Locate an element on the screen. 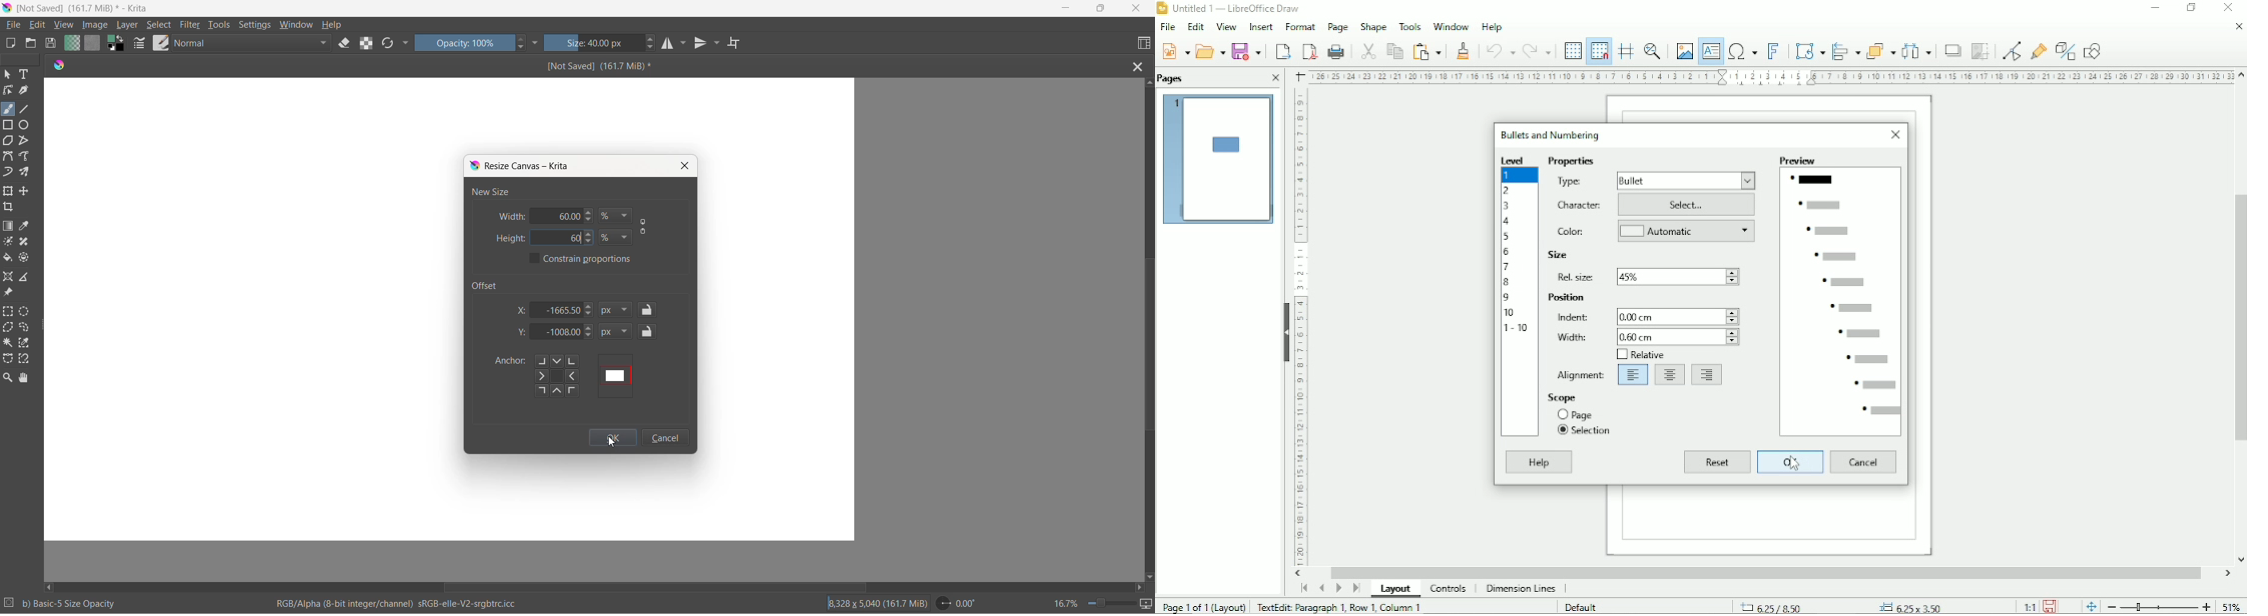 This screenshot has height=616, width=2268. Scroll to next page is located at coordinates (1338, 588).